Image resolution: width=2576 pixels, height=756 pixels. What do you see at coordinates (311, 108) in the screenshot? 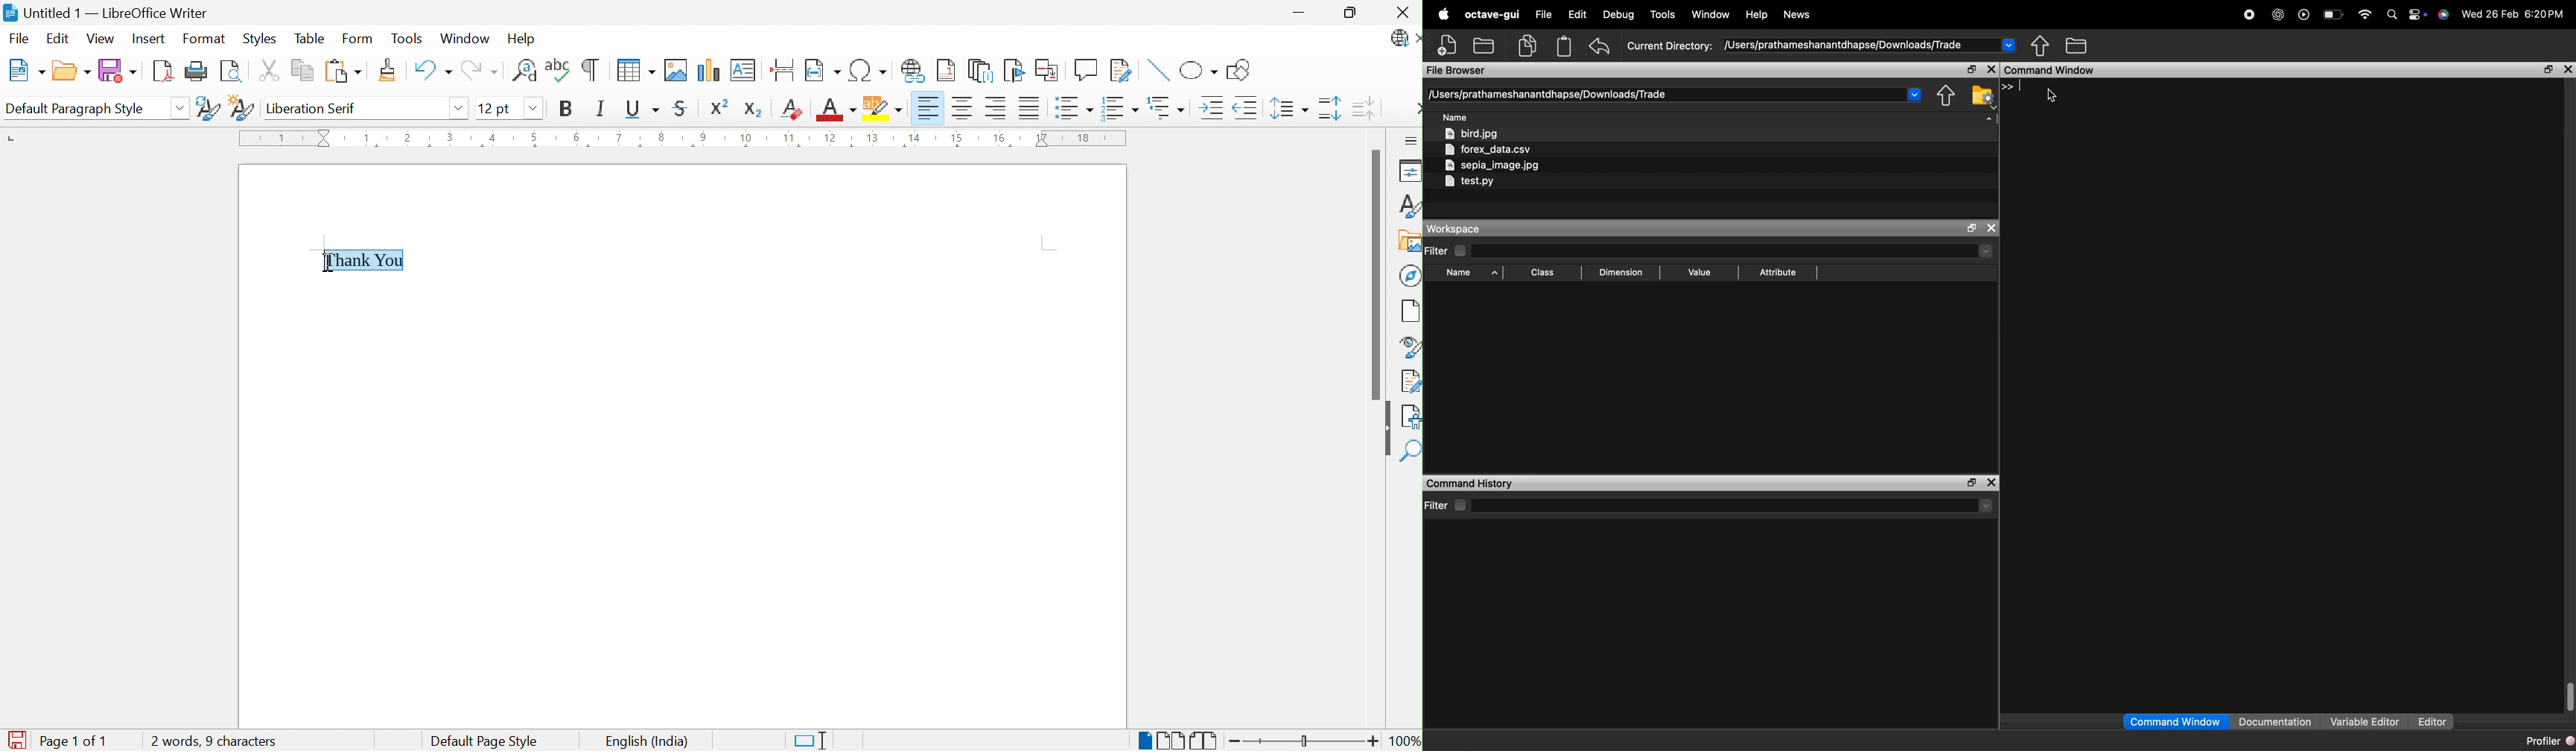
I see `Liberation Serif` at bounding box center [311, 108].